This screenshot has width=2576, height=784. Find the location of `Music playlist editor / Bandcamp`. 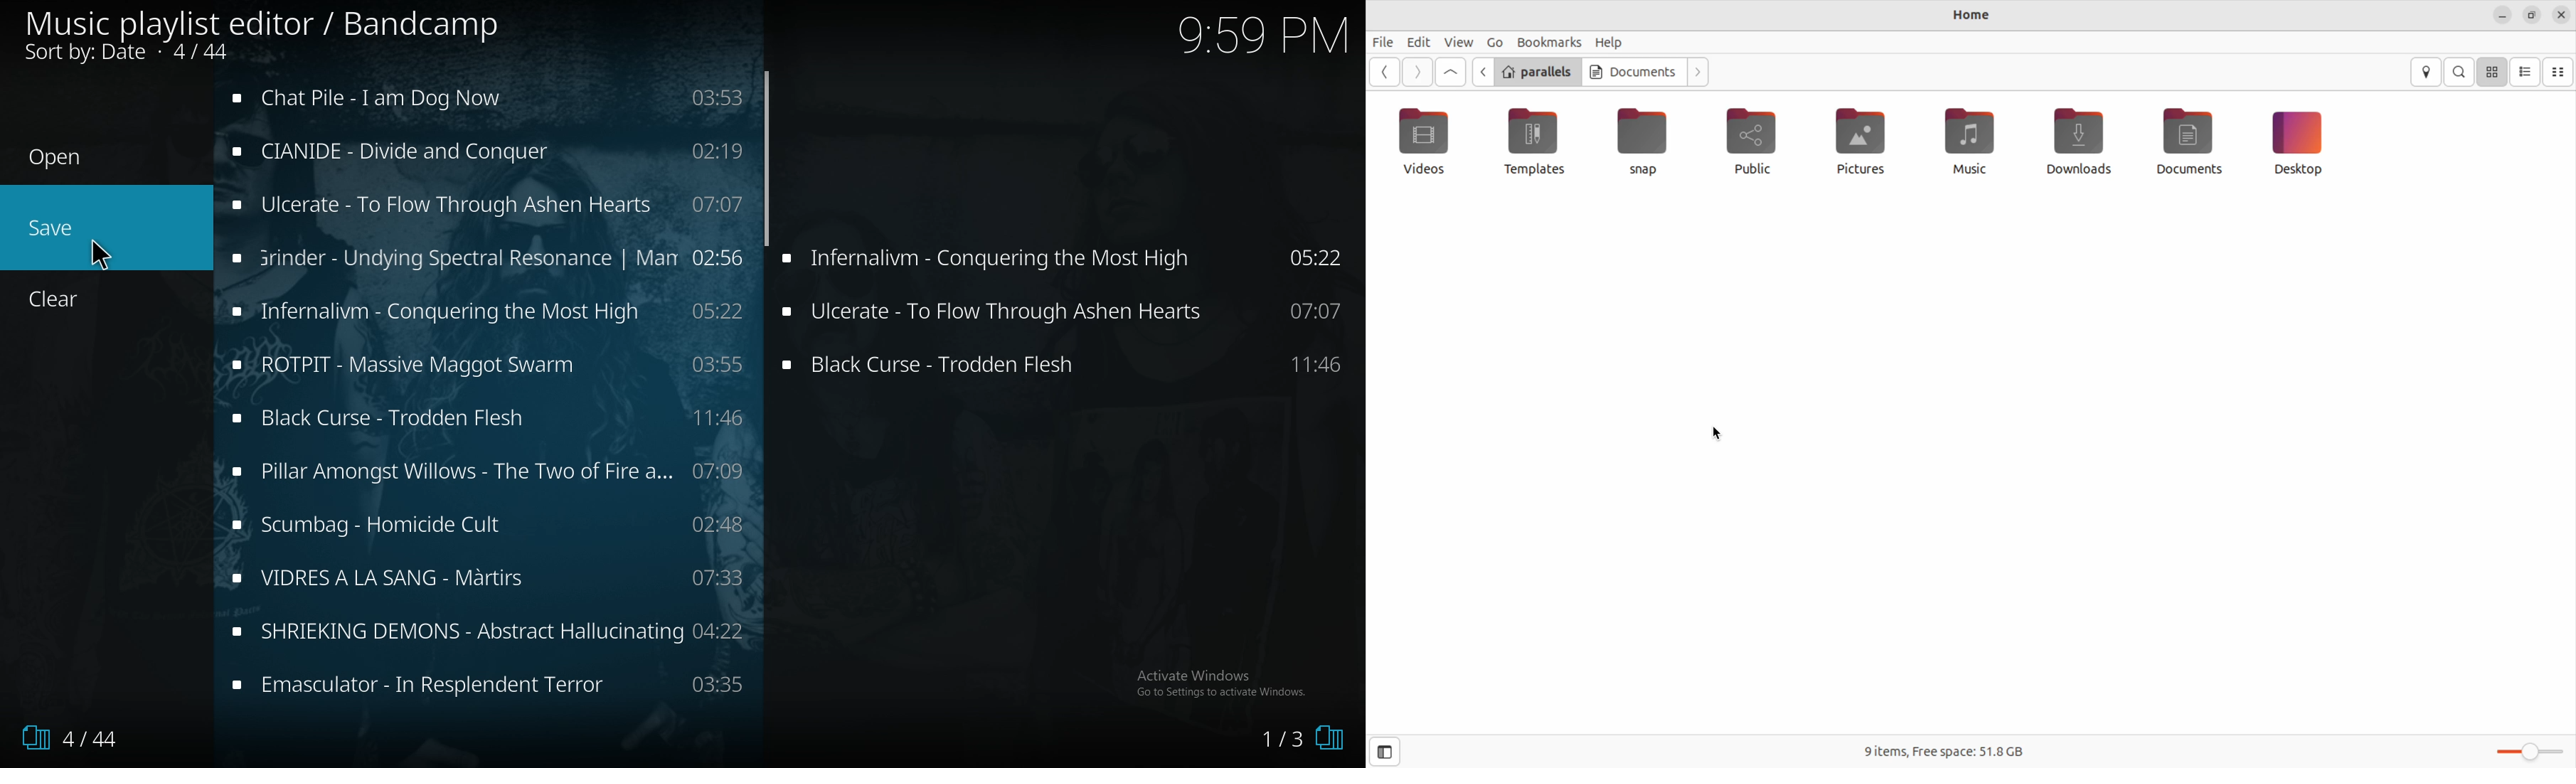

Music playlist editor / Bandcamp is located at coordinates (263, 24).